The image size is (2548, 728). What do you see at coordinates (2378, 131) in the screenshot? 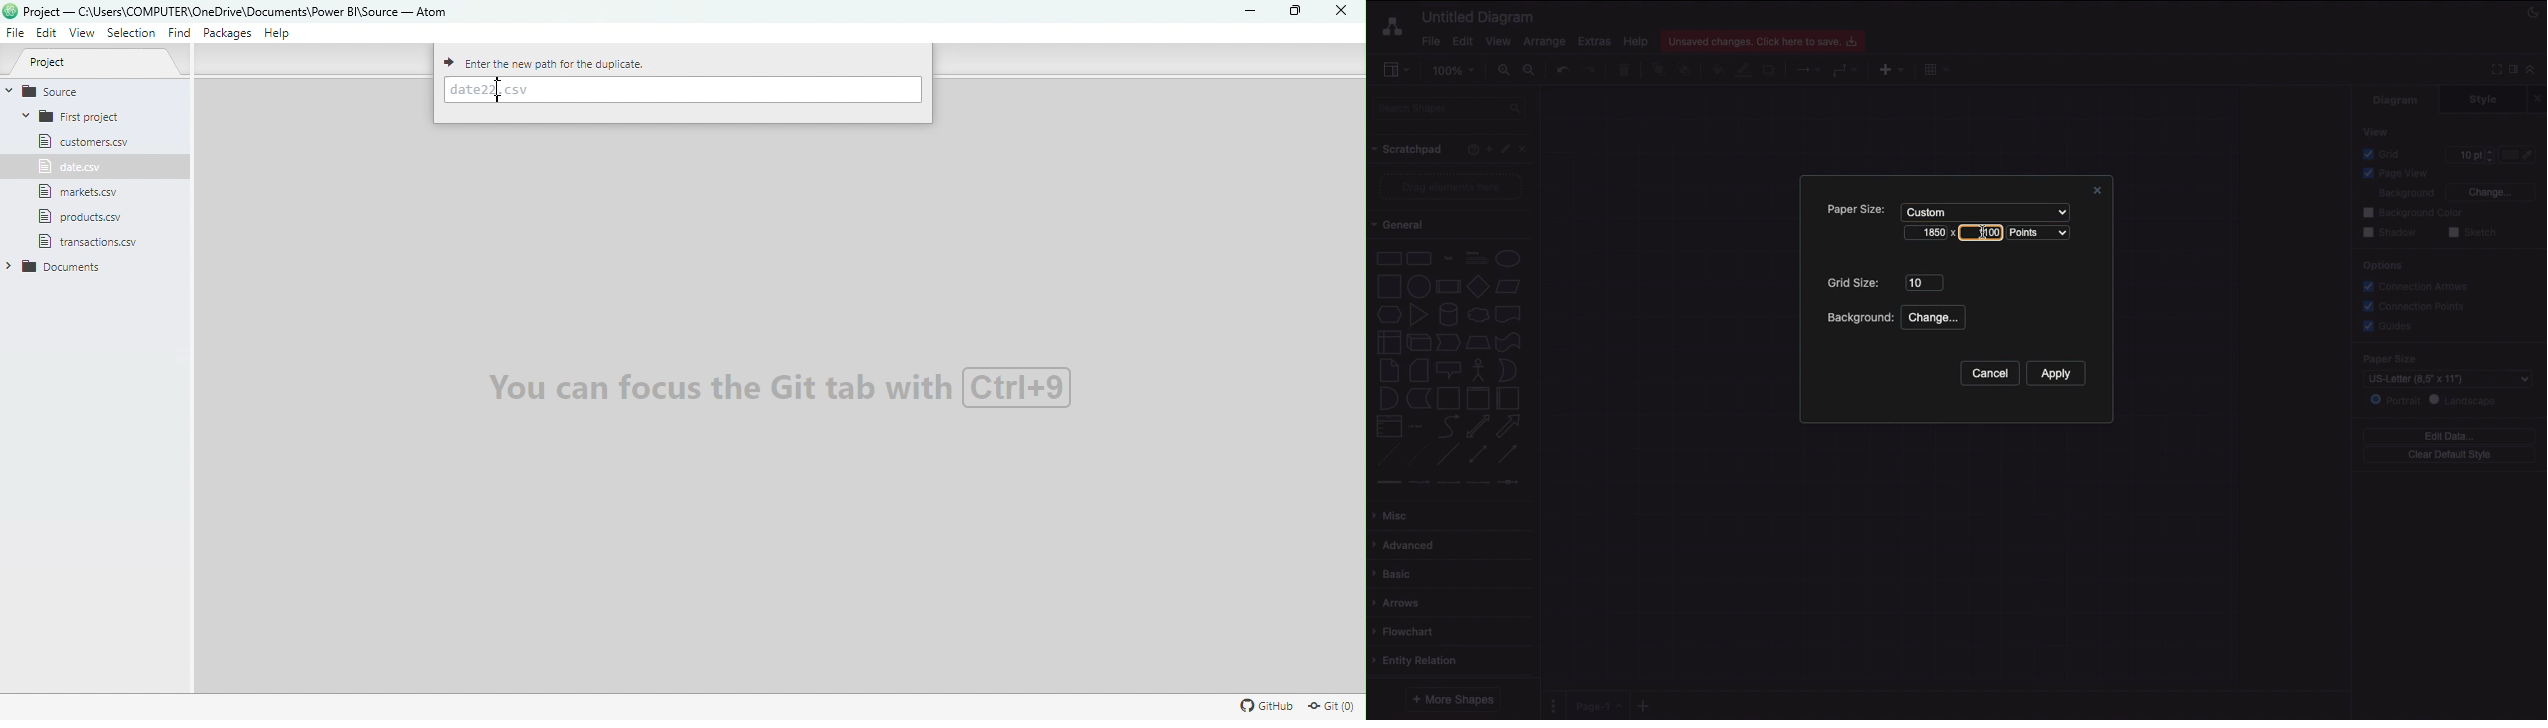
I see `View` at bounding box center [2378, 131].